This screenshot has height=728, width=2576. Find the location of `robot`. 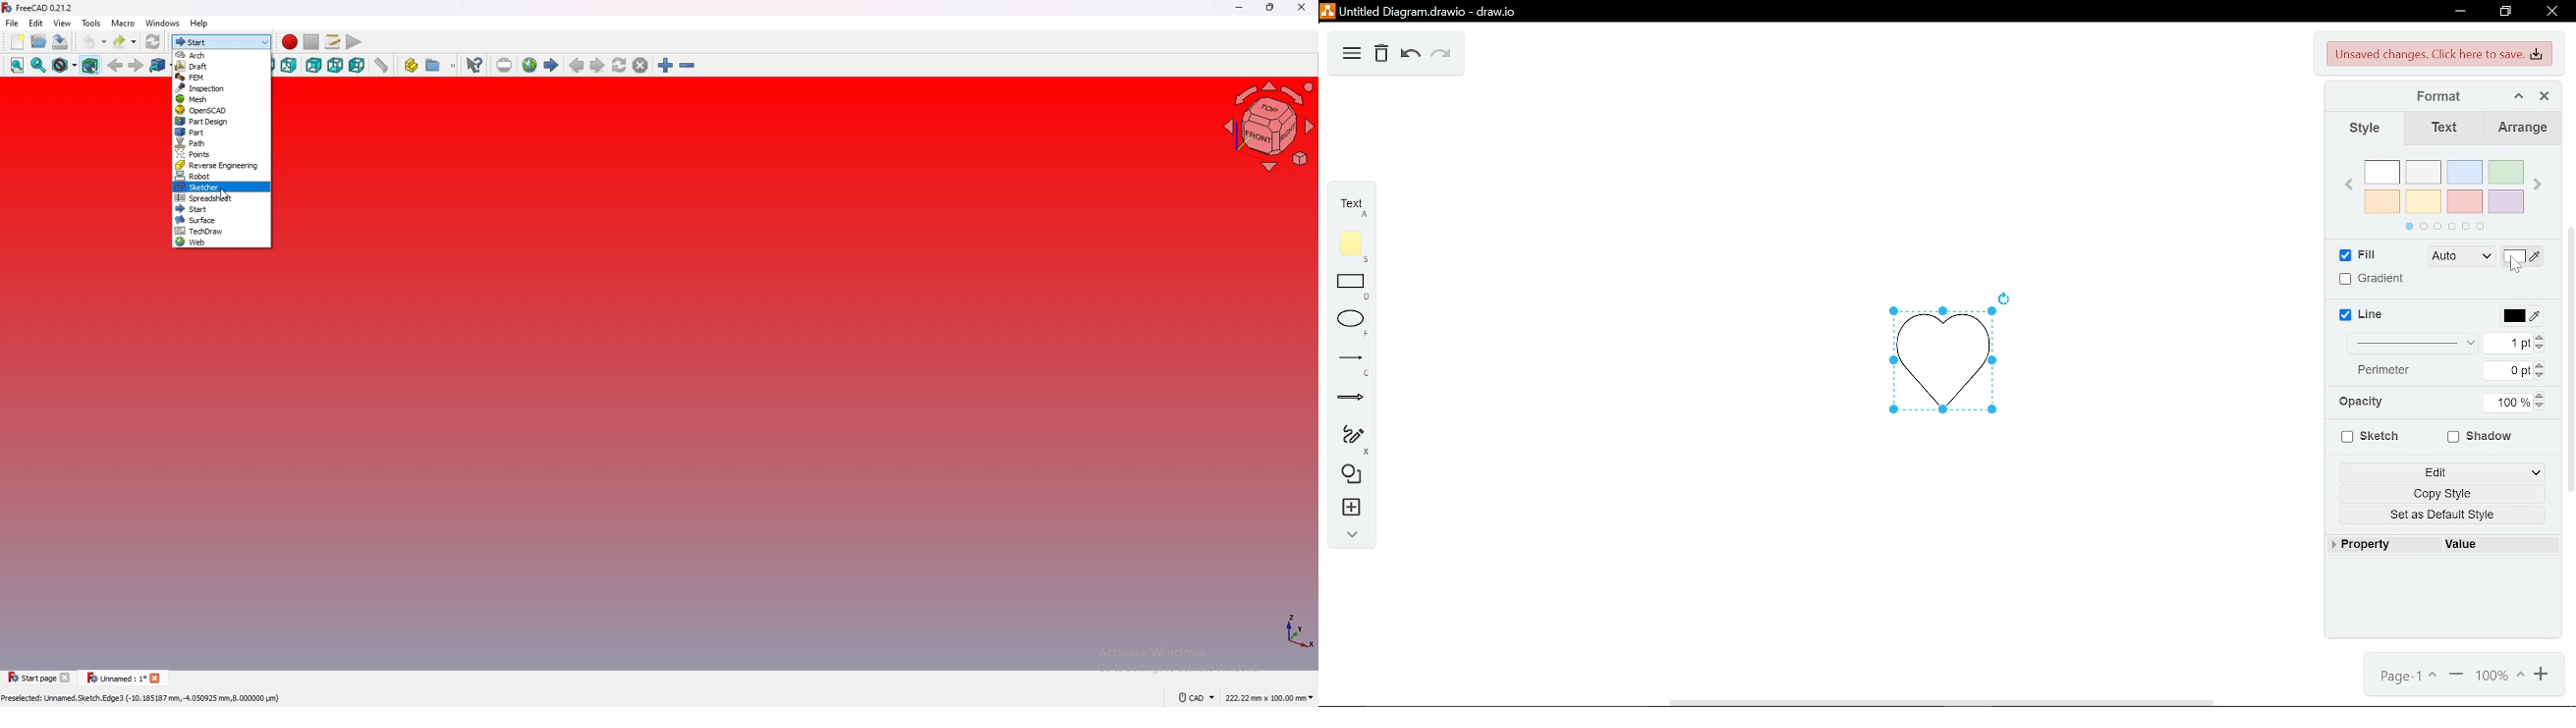

robot is located at coordinates (221, 174).